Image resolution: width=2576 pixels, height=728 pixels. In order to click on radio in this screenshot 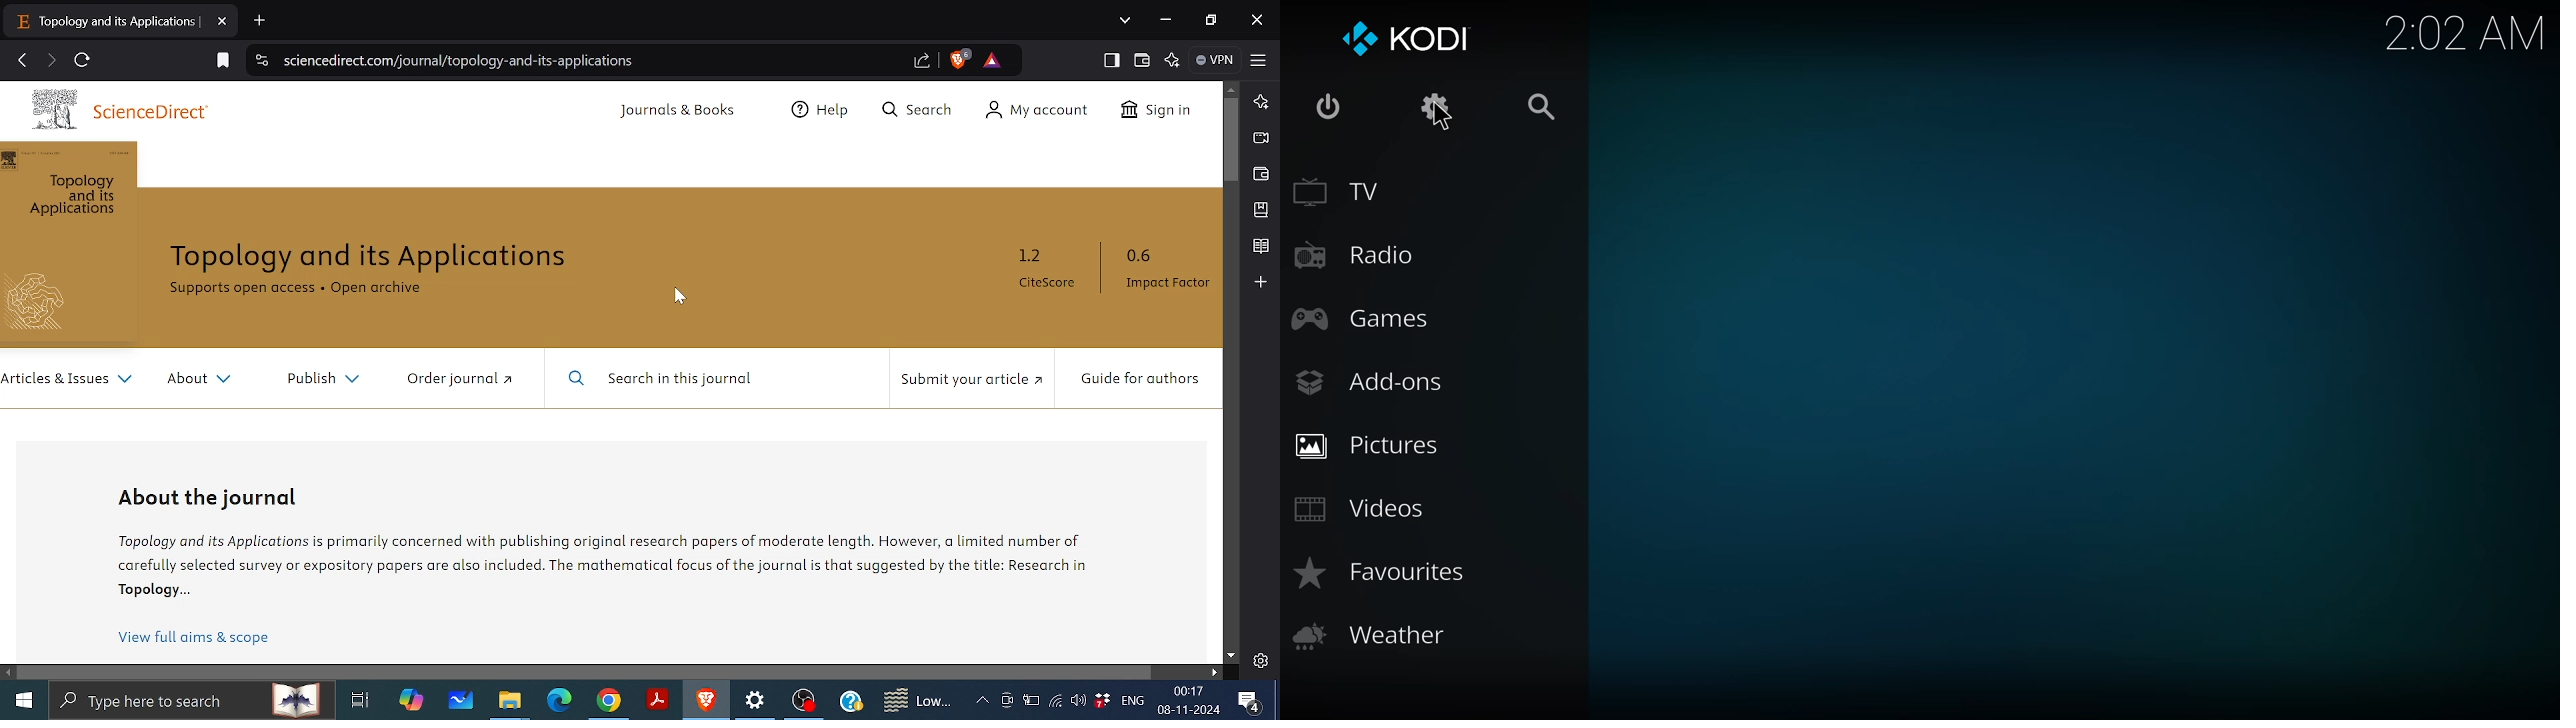, I will do `click(1362, 252)`.